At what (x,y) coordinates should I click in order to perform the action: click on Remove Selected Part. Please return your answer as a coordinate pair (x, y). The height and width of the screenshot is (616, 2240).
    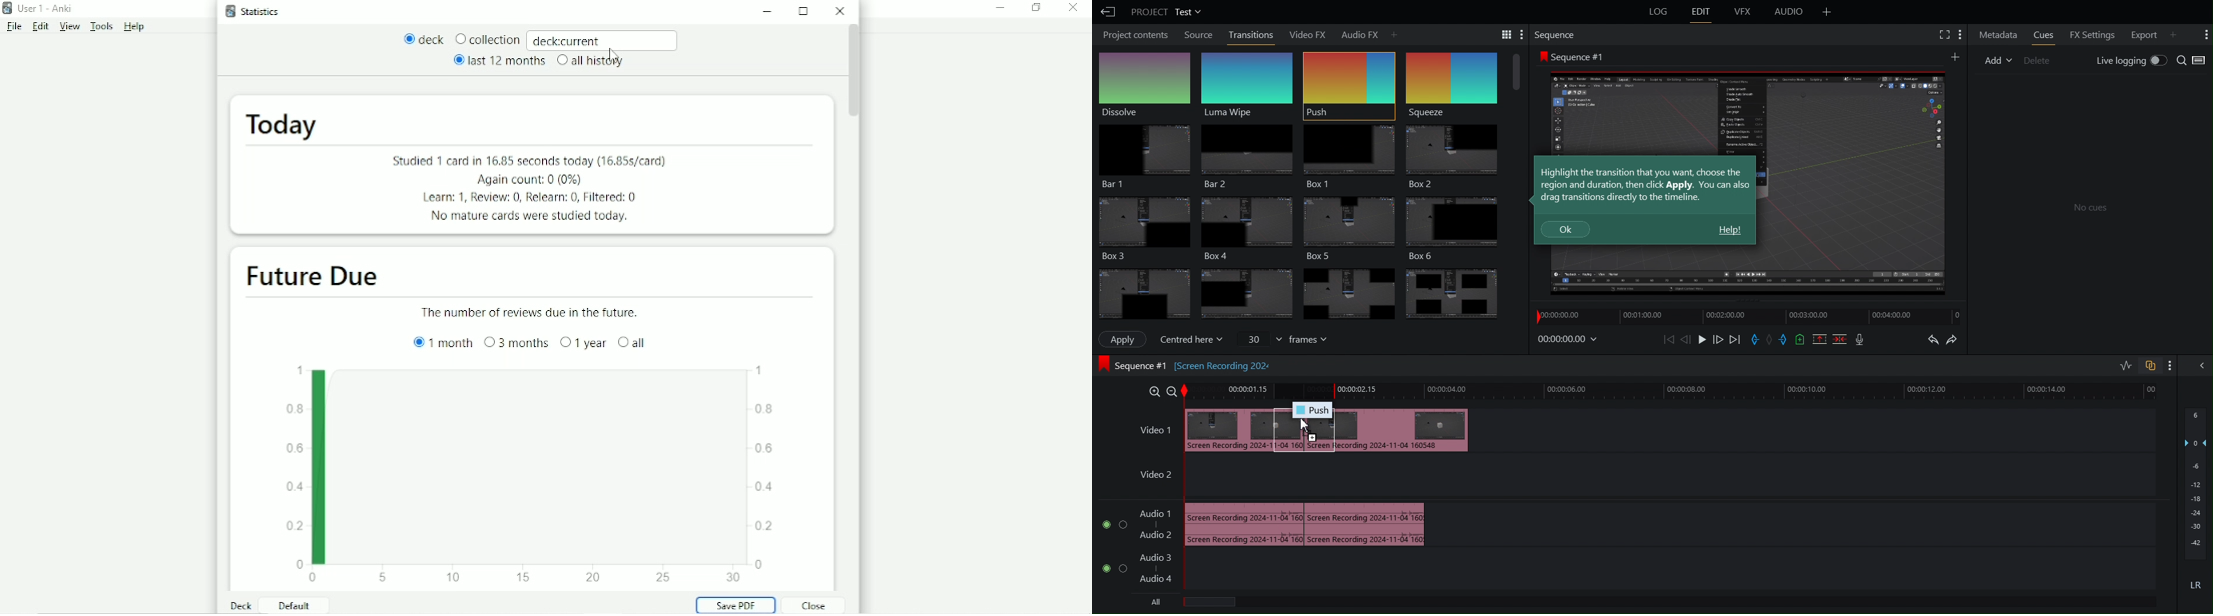
    Looking at the image, I should click on (1819, 339).